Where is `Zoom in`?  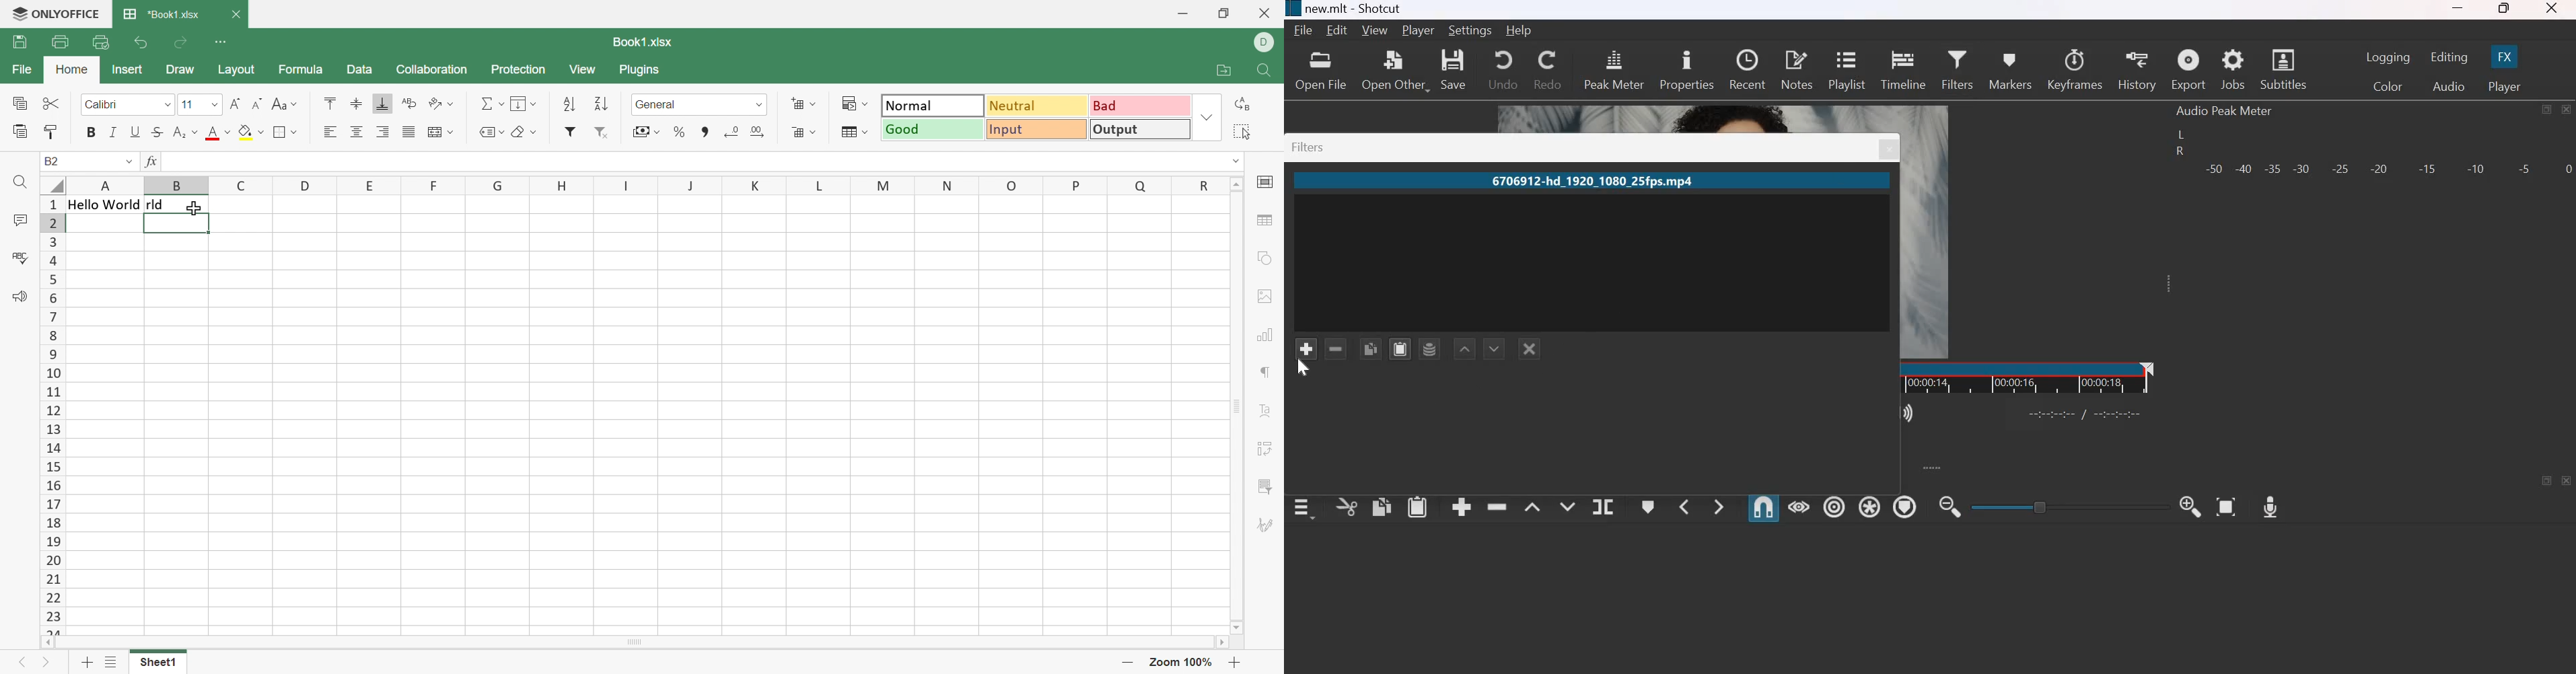 Zoom in is located at coordinates (1236, 665).